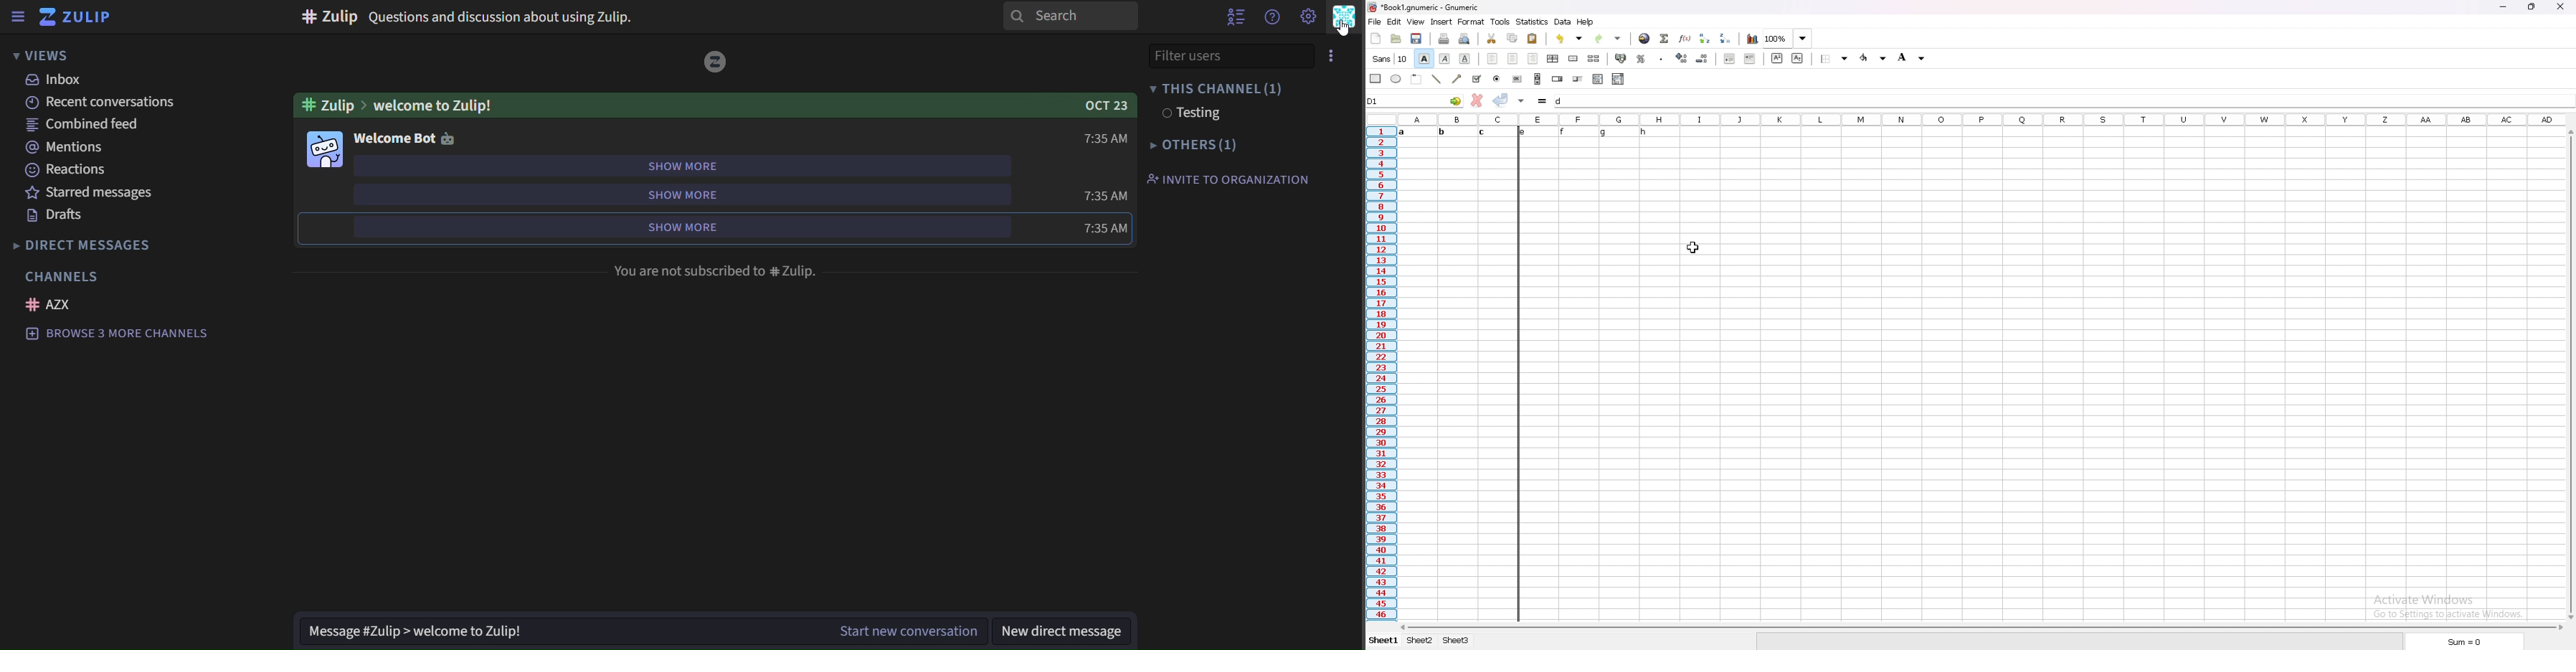  I want to click on frame, so click(1417, 80).